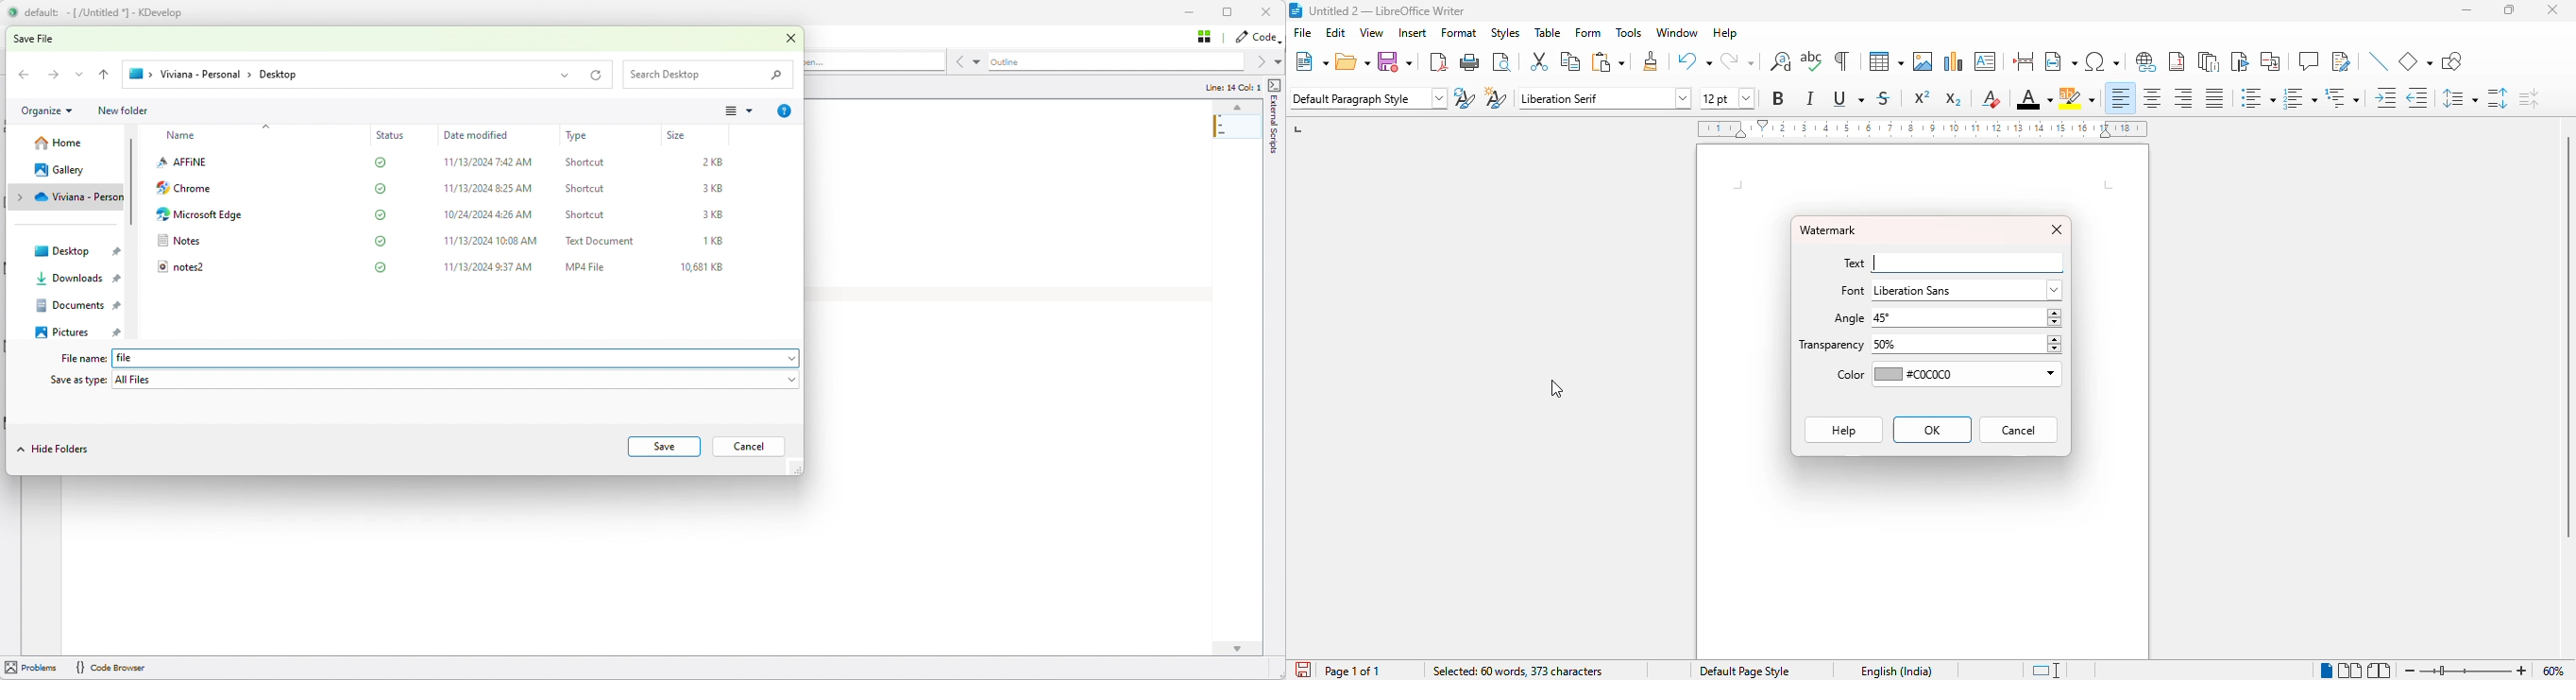 This screenshot has height=700, width=2576. What do you see at coordinates (1923, 61) in the screenshot?
I see `insert image` at bounding box center [1923, 61].